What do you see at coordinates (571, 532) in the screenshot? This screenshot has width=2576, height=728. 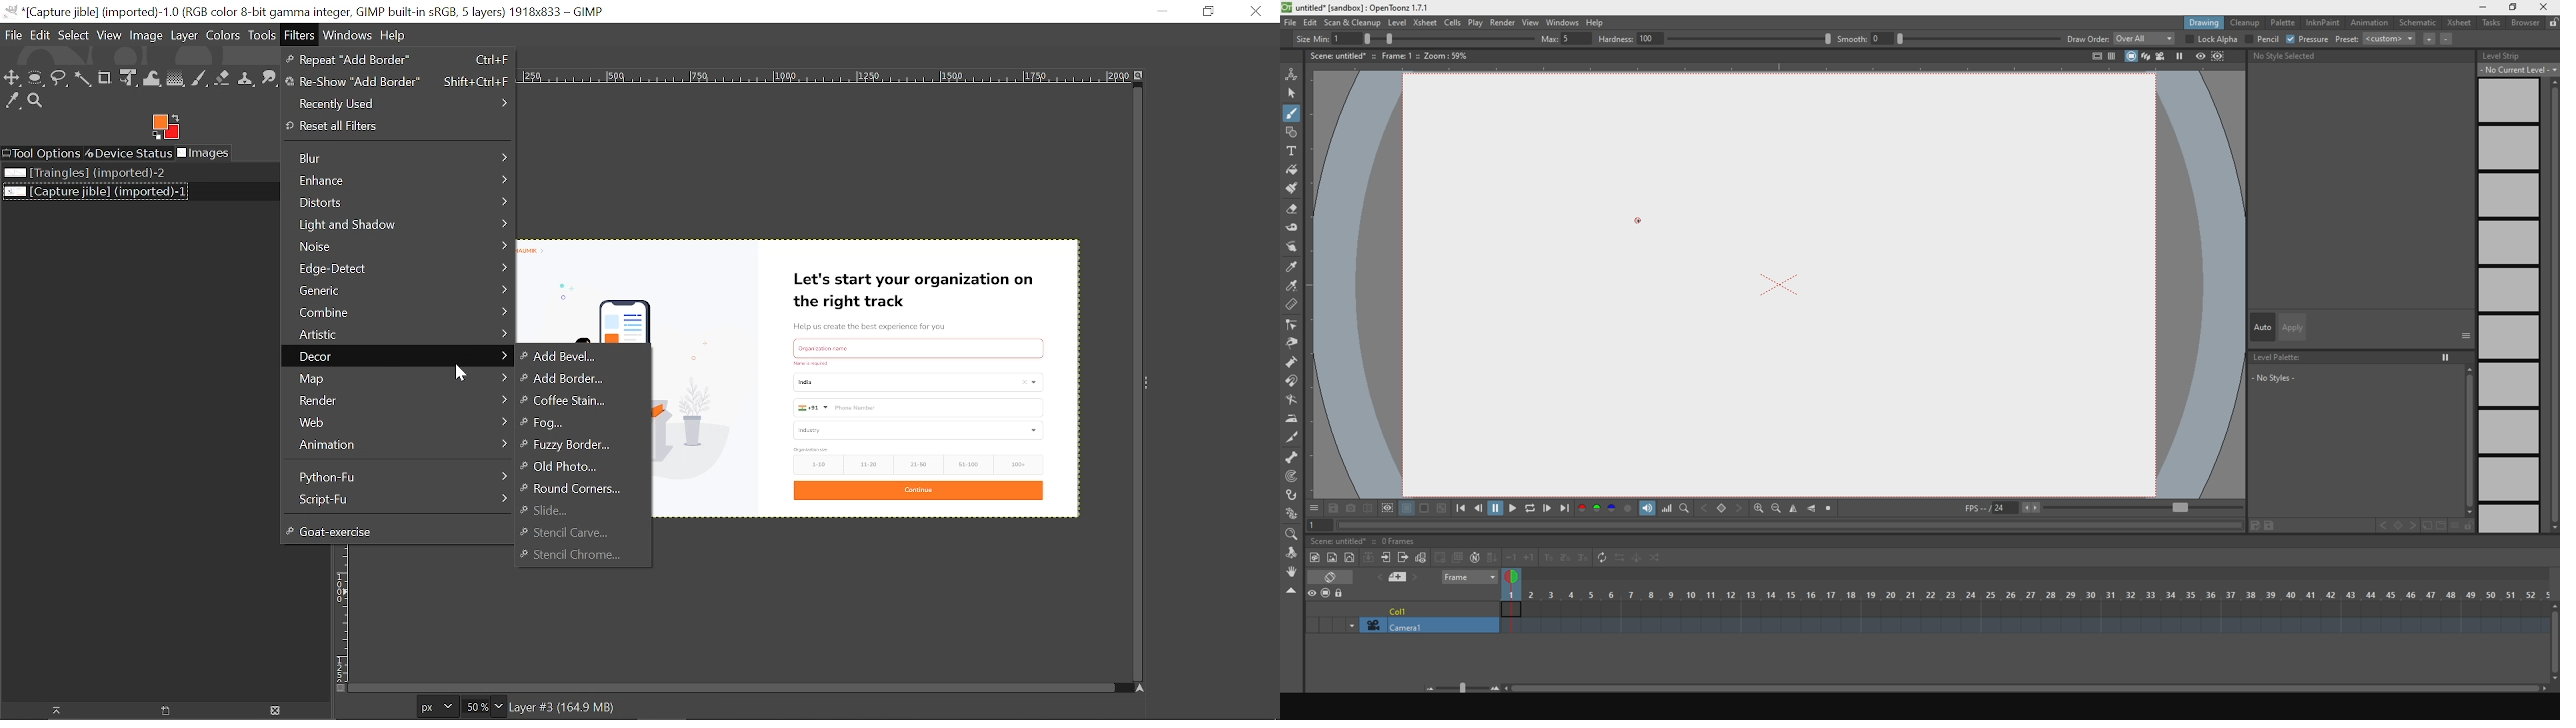 I see `Stencil Carve...` at bounding box center [571, 532].